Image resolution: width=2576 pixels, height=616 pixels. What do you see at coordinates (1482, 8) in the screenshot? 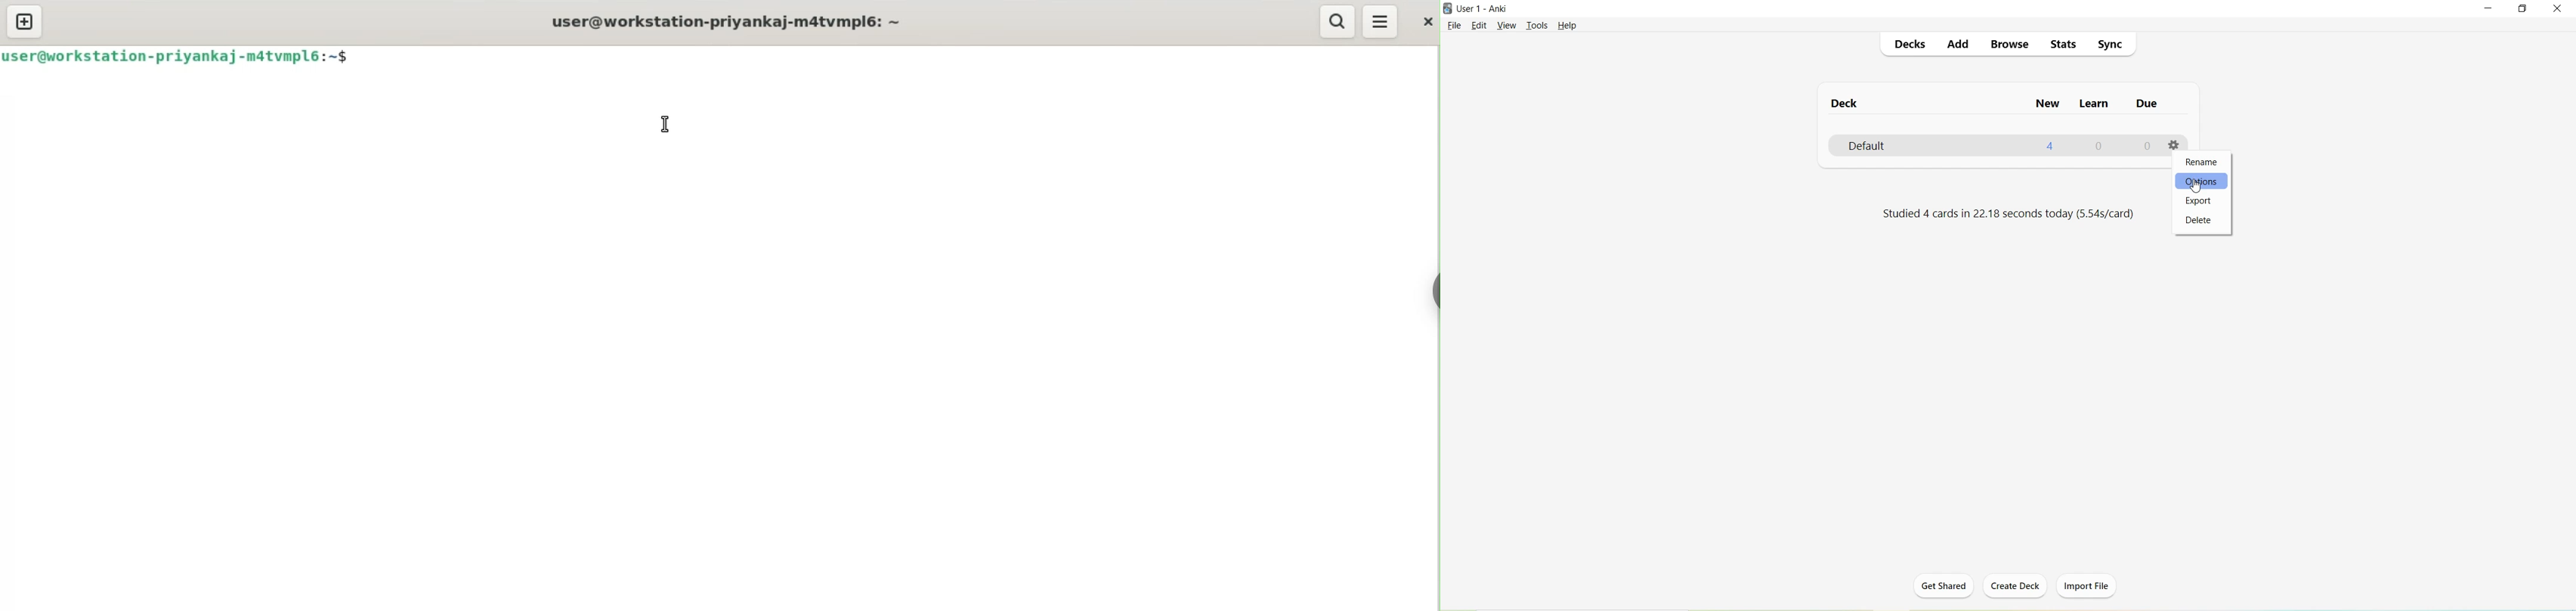
I see `User 1 - Anki` at bounding box center [1482, 8].